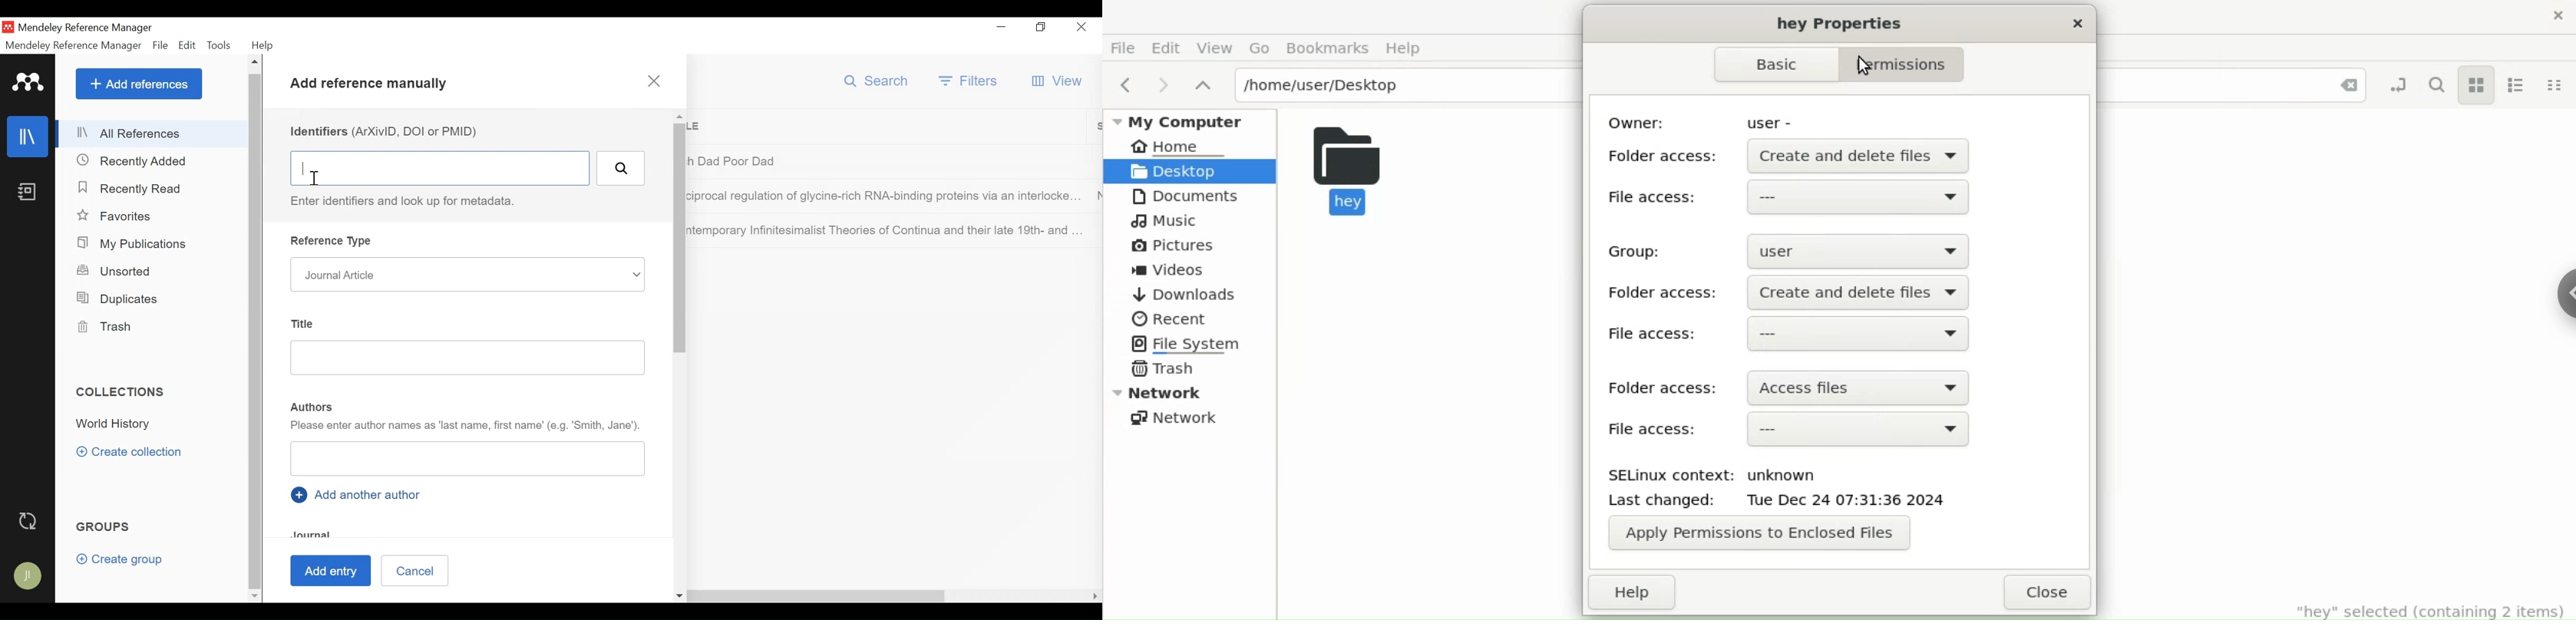 Image resolution: width=2576 pixels, height=644 pixels. I want to click on Title Field, so click(468, 358).